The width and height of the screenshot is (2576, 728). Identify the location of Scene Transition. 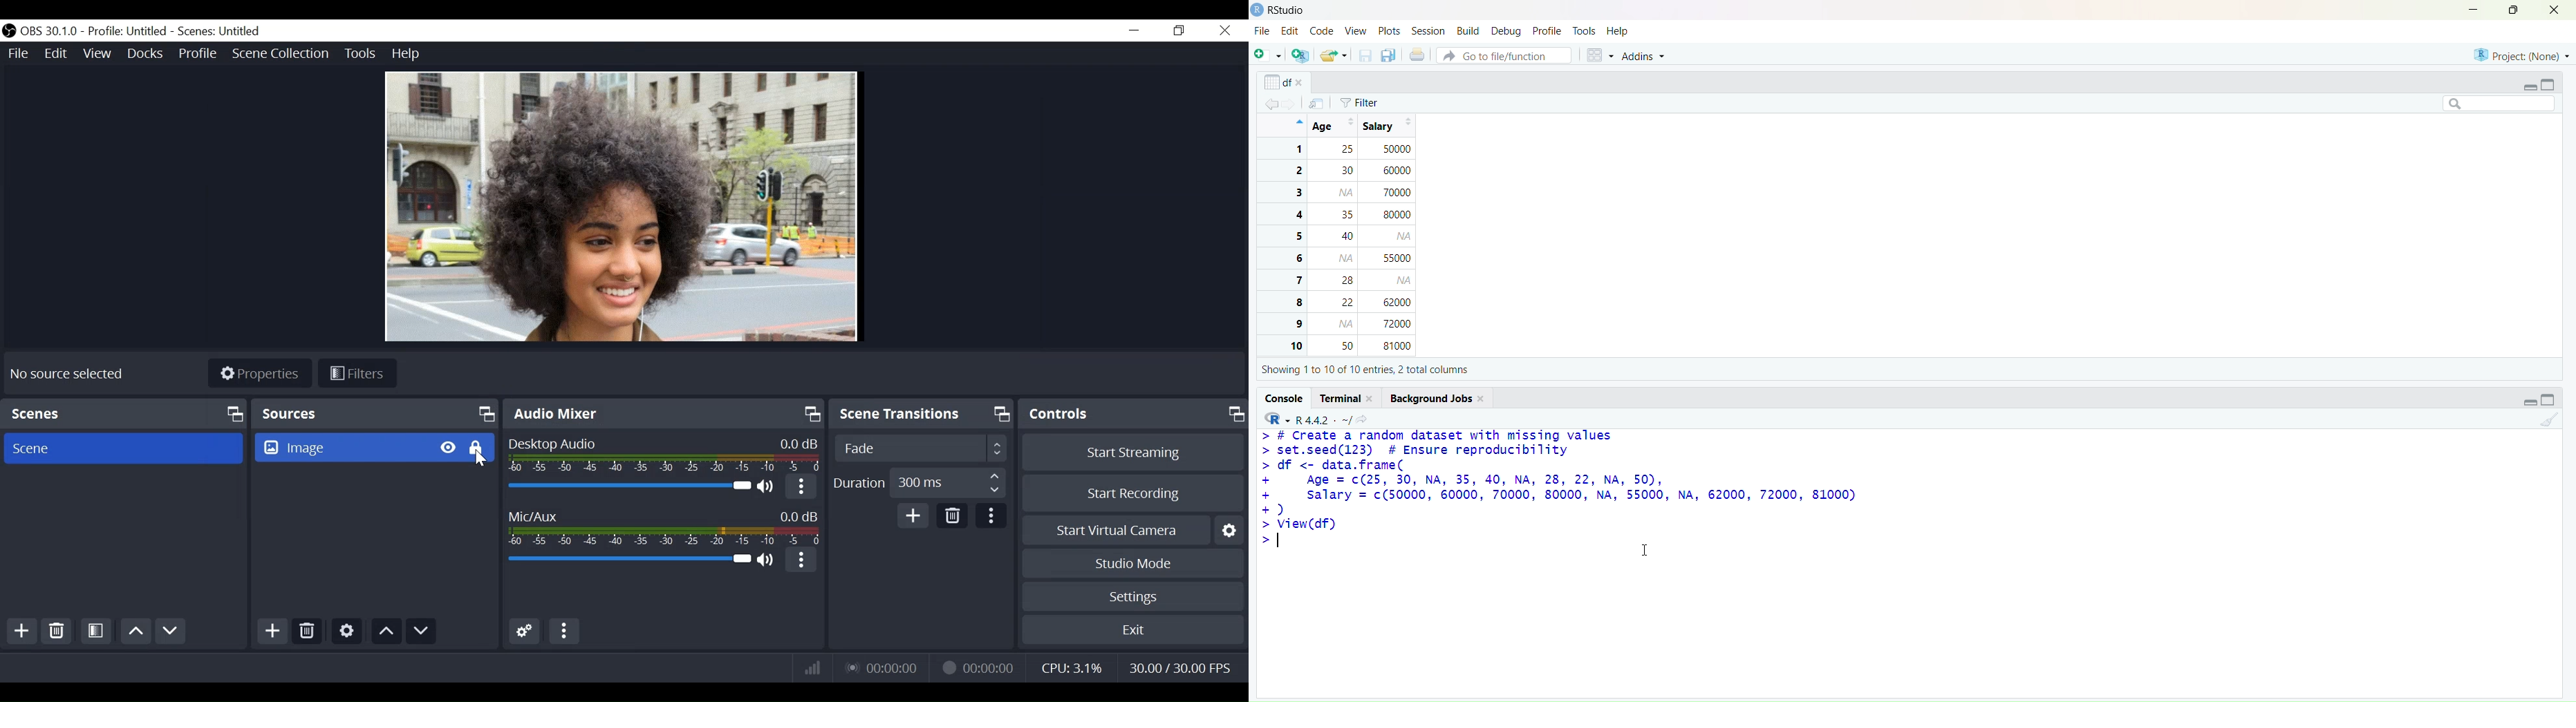
(922, 415).